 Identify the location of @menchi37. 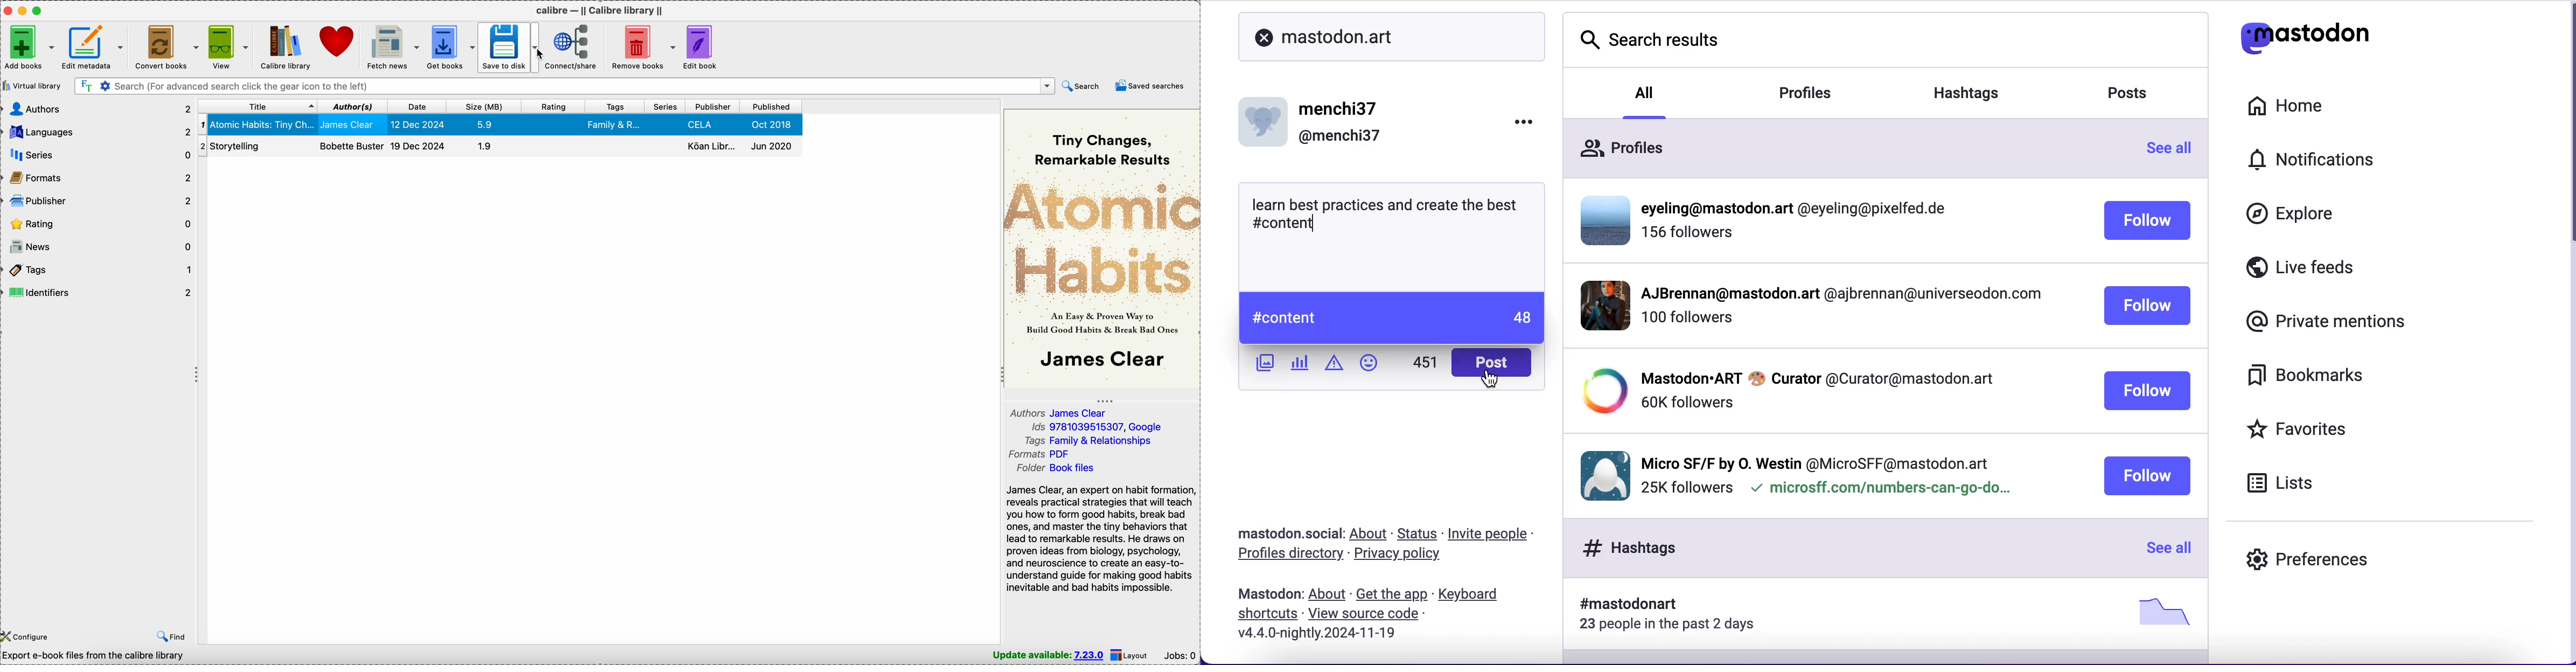
(1340, 137).